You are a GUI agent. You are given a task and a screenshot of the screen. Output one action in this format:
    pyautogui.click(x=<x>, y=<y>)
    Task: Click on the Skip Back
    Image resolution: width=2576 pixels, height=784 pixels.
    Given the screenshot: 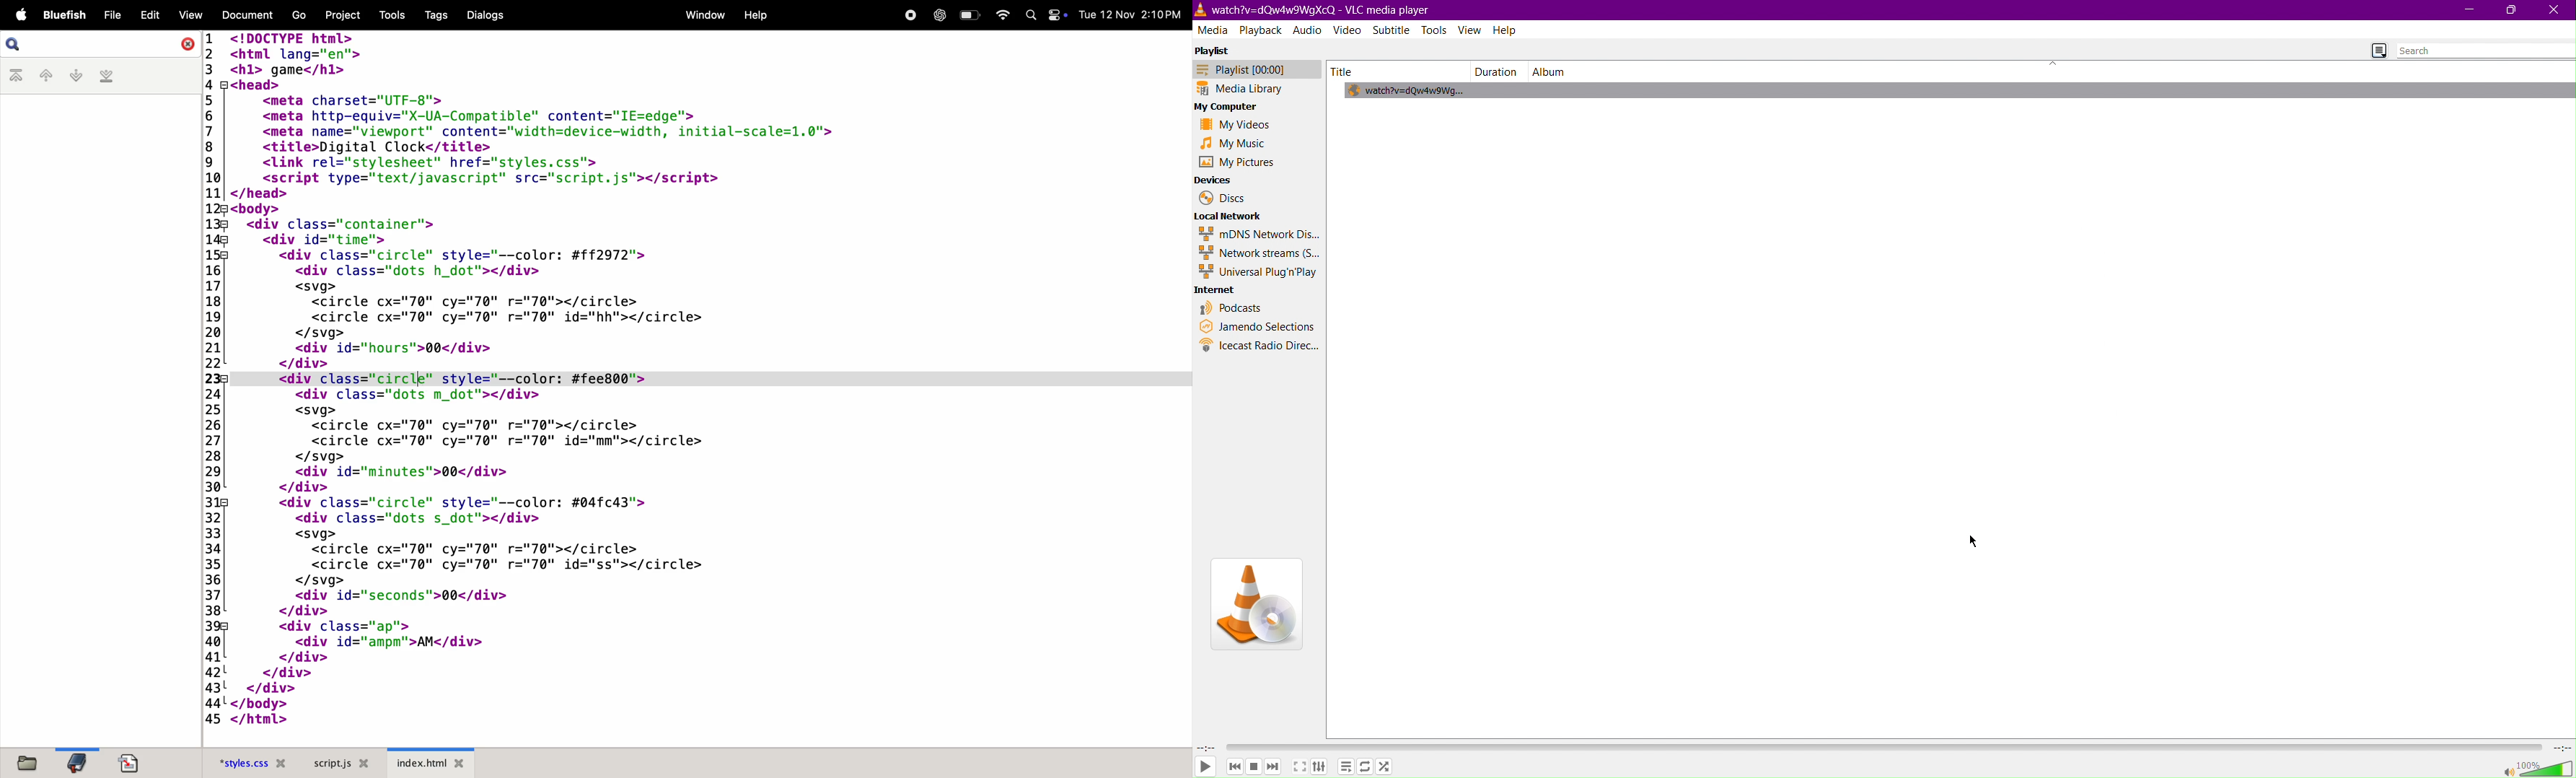 What is the action you would take?
    pyautogui.click(x=1235, y=768)
    